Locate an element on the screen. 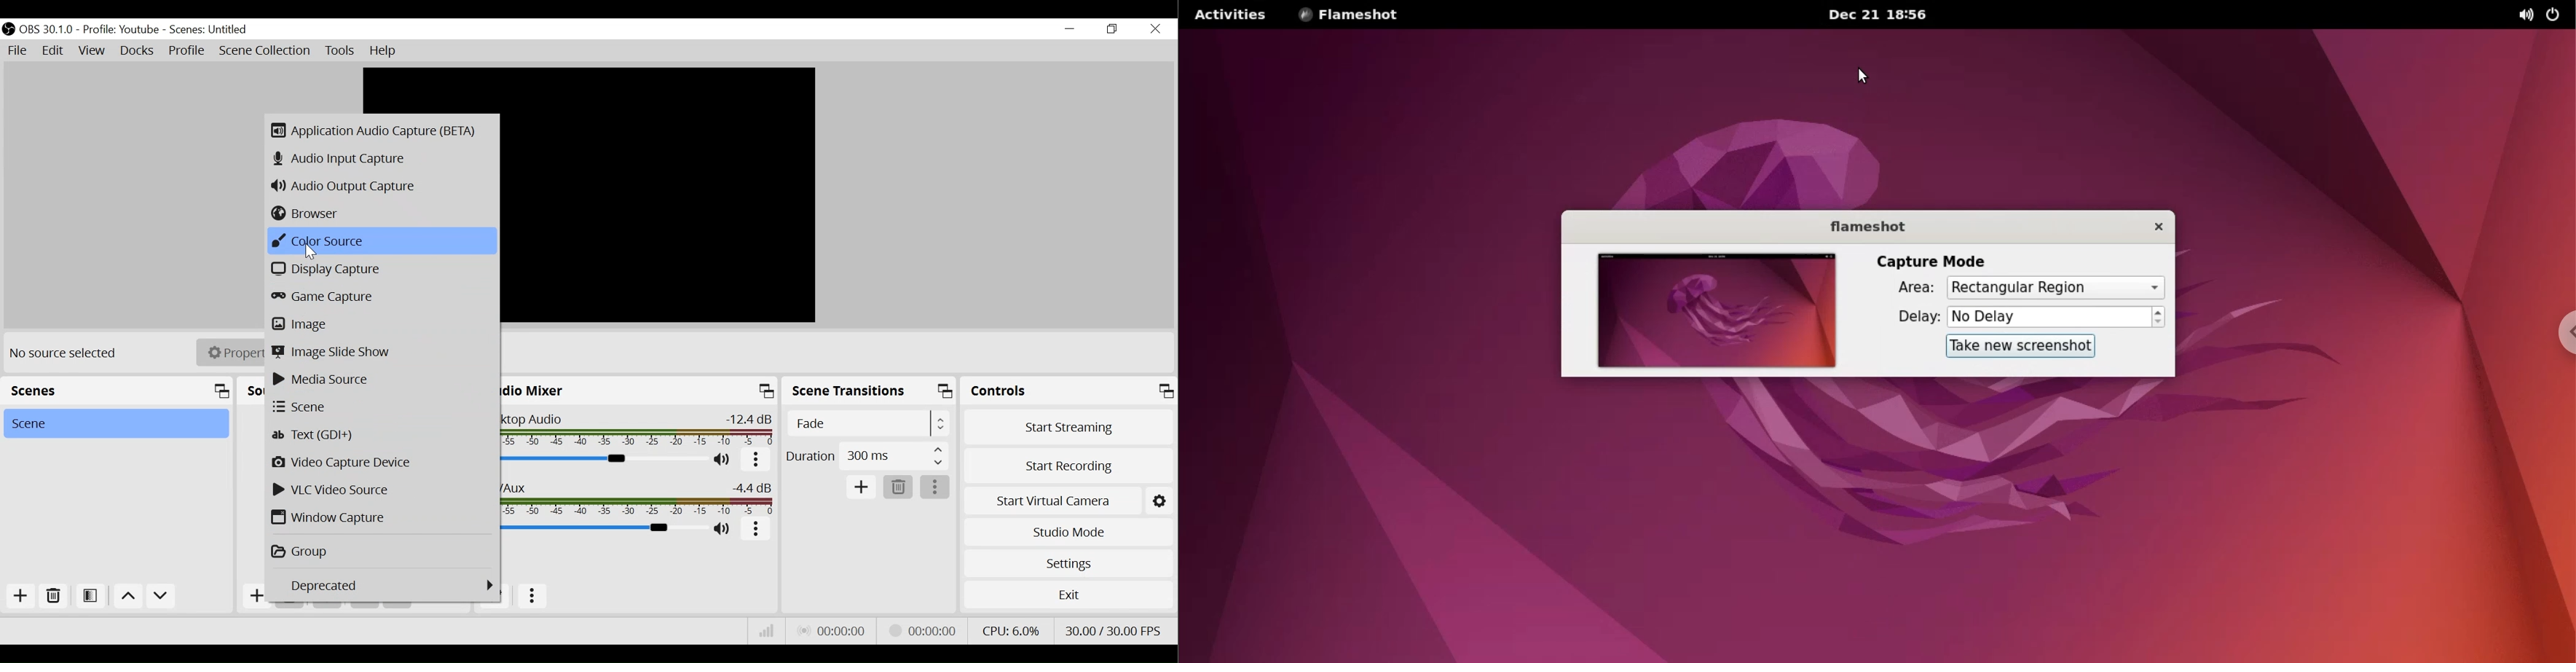 This screenshot has height=672, width=2576. Display Capture is located at coordinates (380, 269).